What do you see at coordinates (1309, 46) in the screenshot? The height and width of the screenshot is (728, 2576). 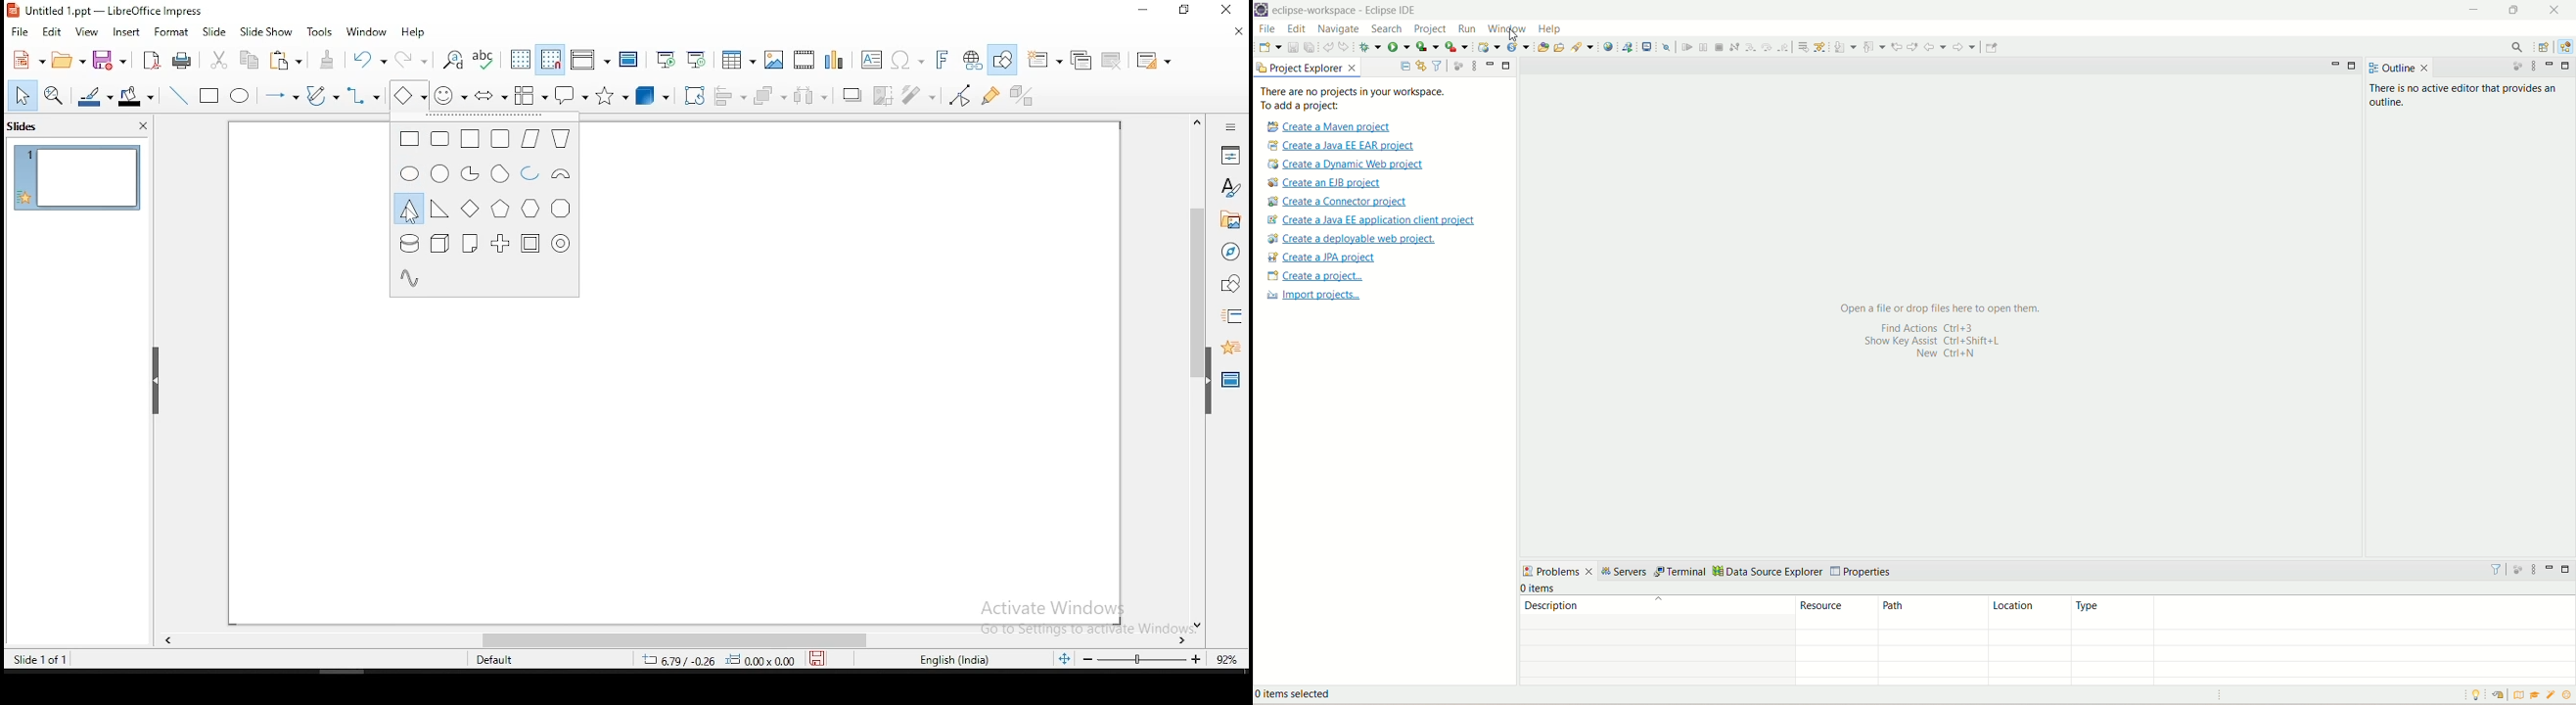 I see `save all` at bounding box center [1309, 46].